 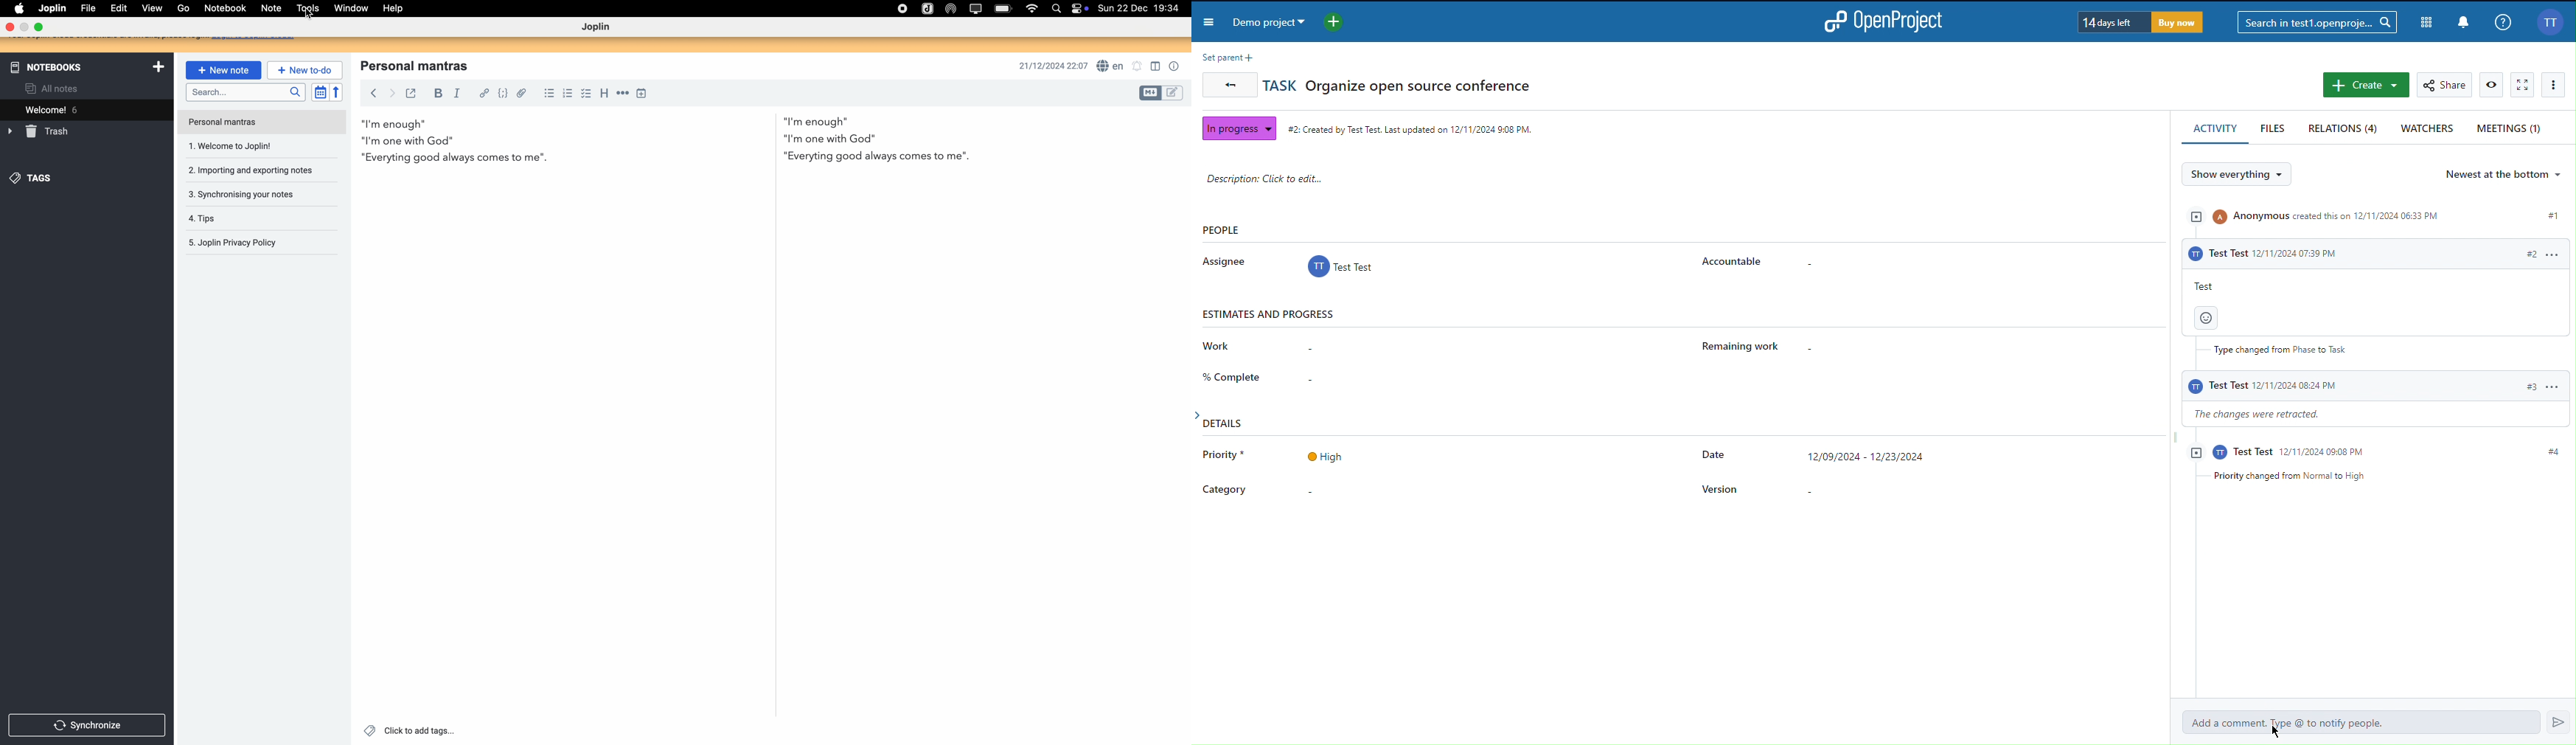 What do you see at coordinates (1150, 93) in the screenshot?
I see `toggle editor layout` at bounding box center [1150, 93].